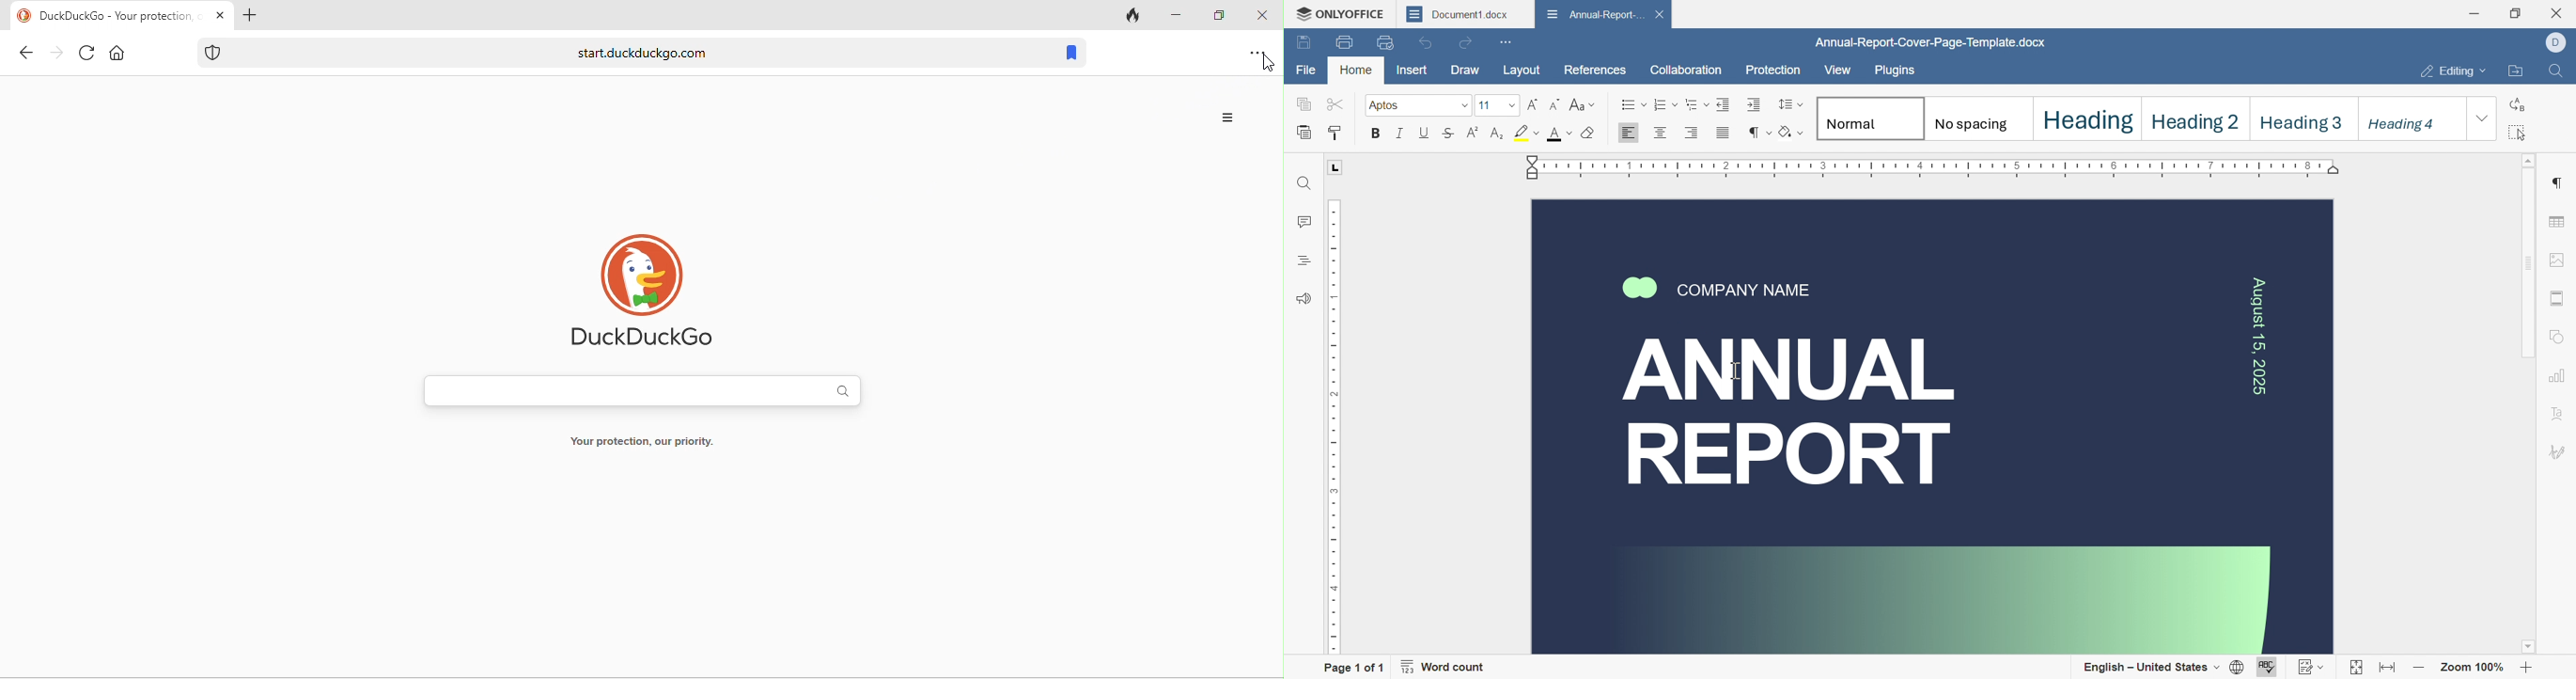 The image size is (2576, 700). Describe the element at coordinates (2559, 416) in the screenshot. I see `text art settings` at that location.